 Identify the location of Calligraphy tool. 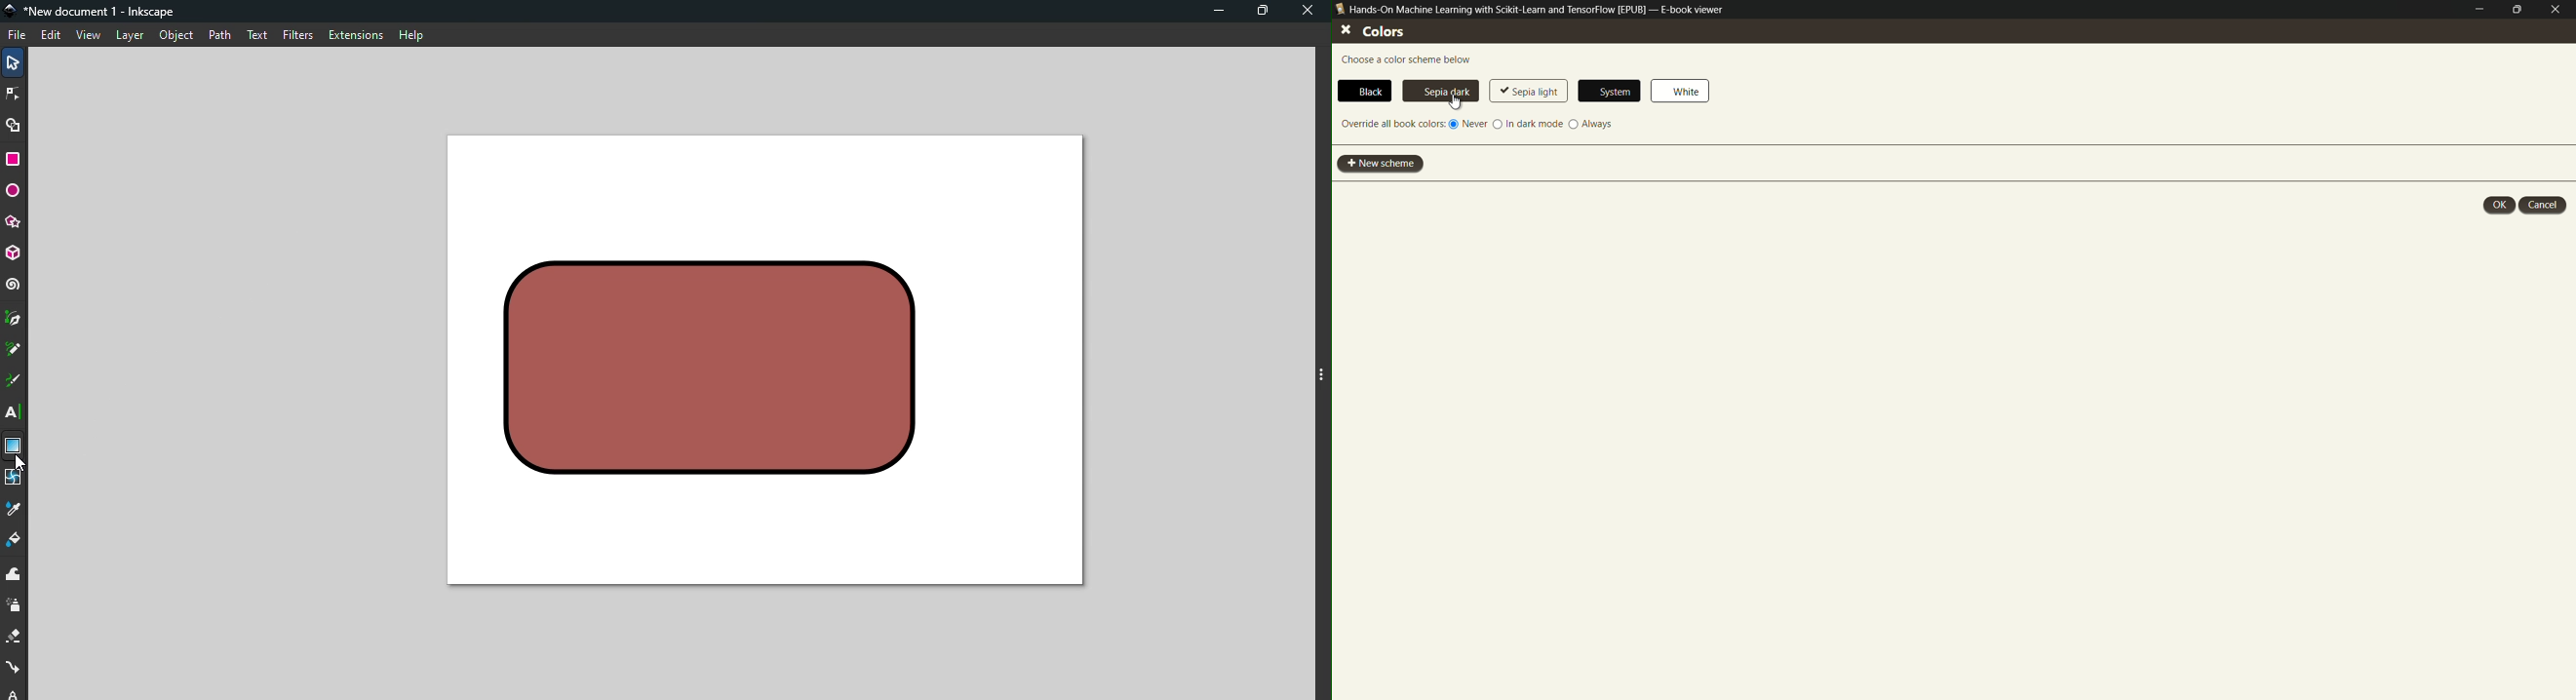
(13, 383).